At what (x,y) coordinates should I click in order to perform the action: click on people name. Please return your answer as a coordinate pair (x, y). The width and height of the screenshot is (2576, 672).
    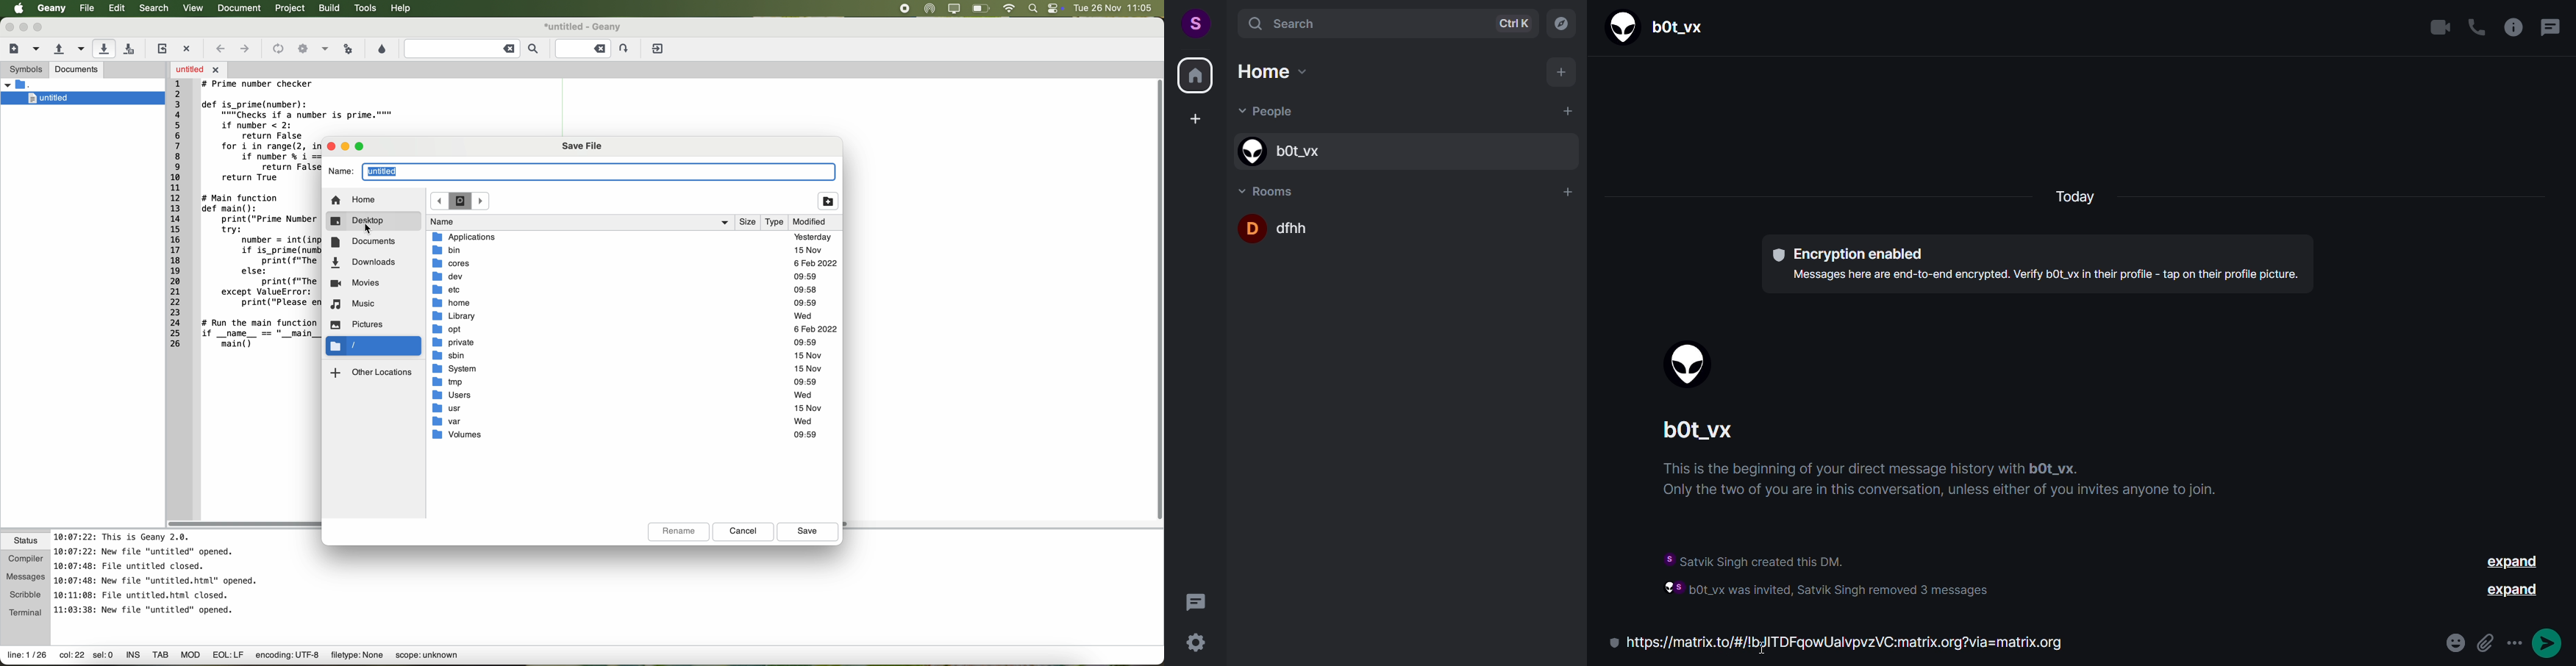
    Looking at the image, I should click on (1402, 150).